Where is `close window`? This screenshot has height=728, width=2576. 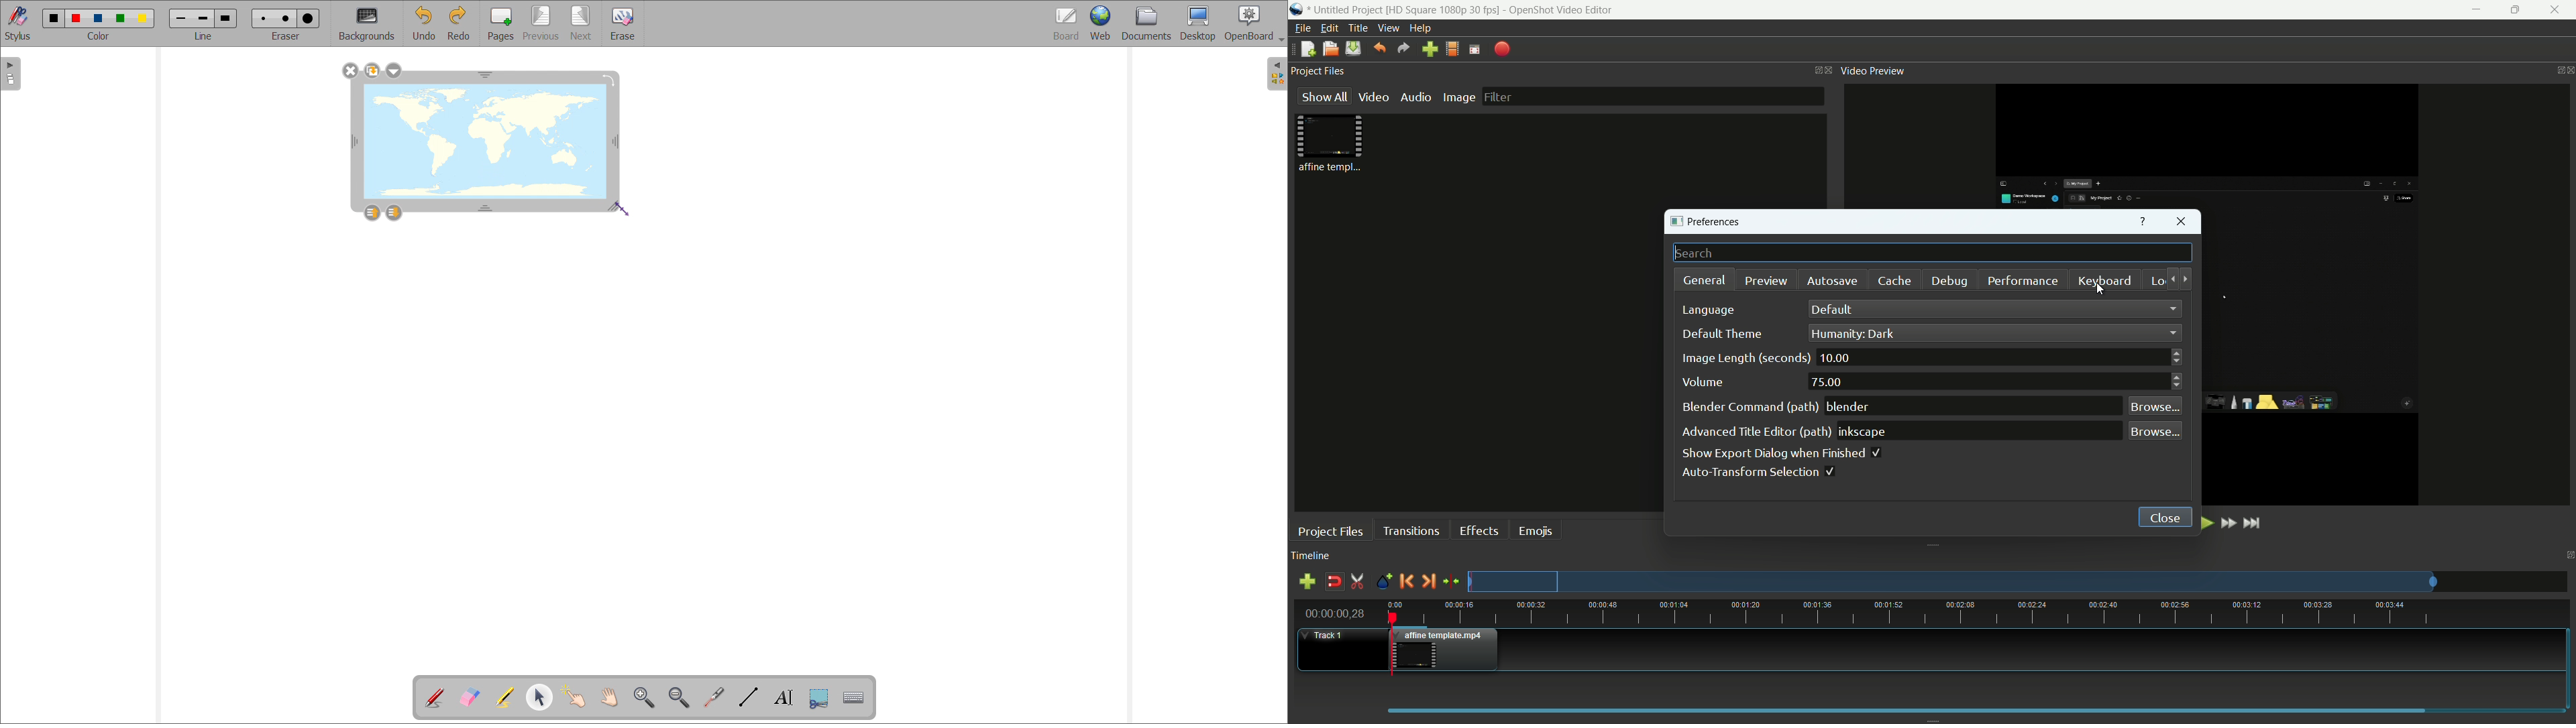 close window is located at coordinates (2182, 223).